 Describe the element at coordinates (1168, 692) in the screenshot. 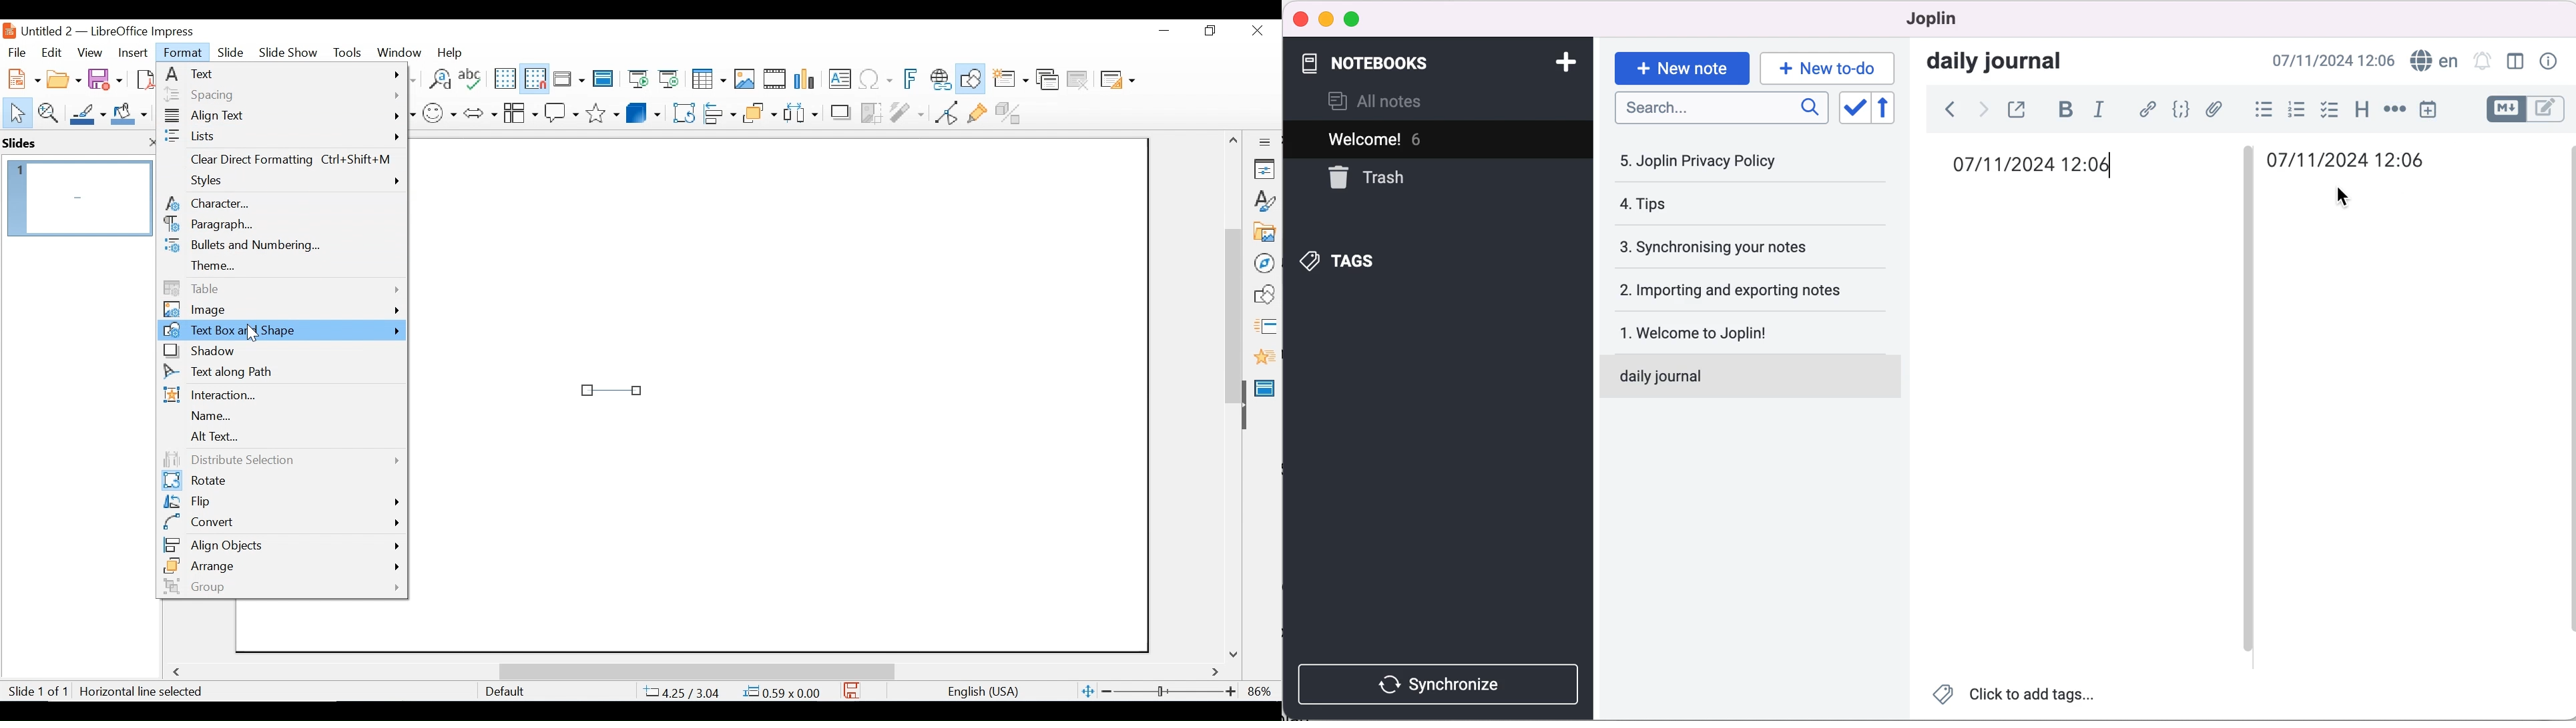

I see `Zoom Slider` at that location.